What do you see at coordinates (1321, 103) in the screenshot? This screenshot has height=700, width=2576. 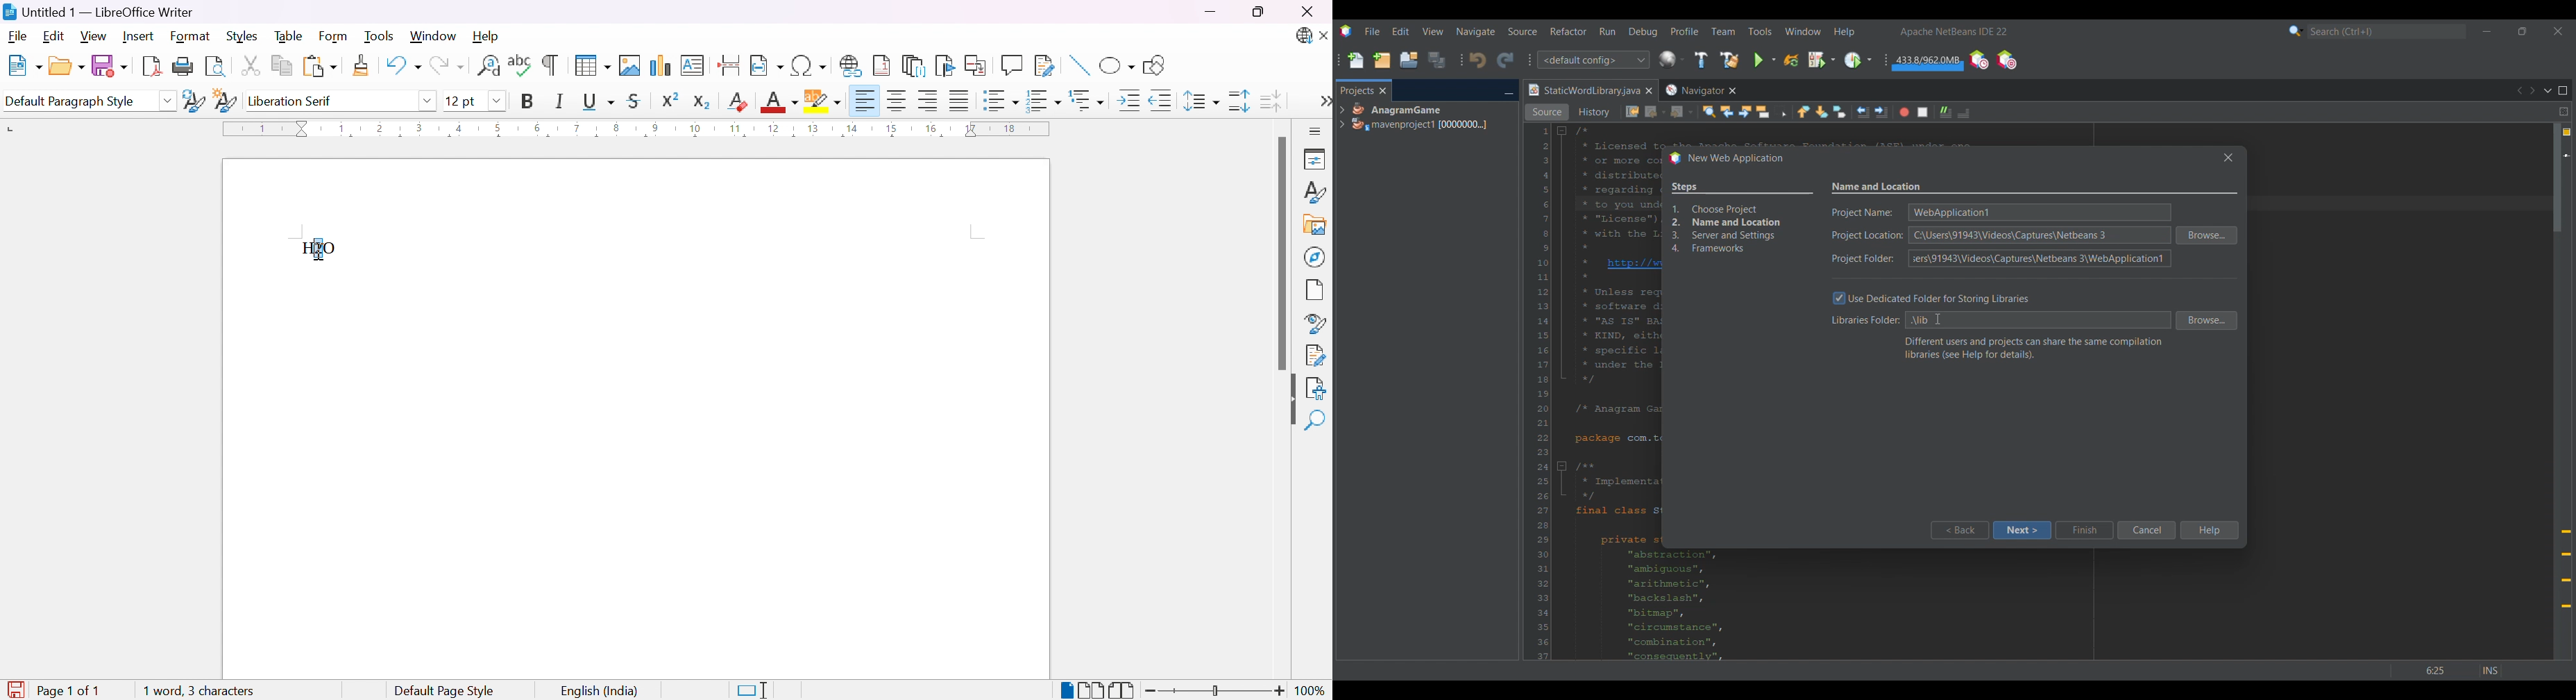 I see `More` at bounding box center [1321, 103].